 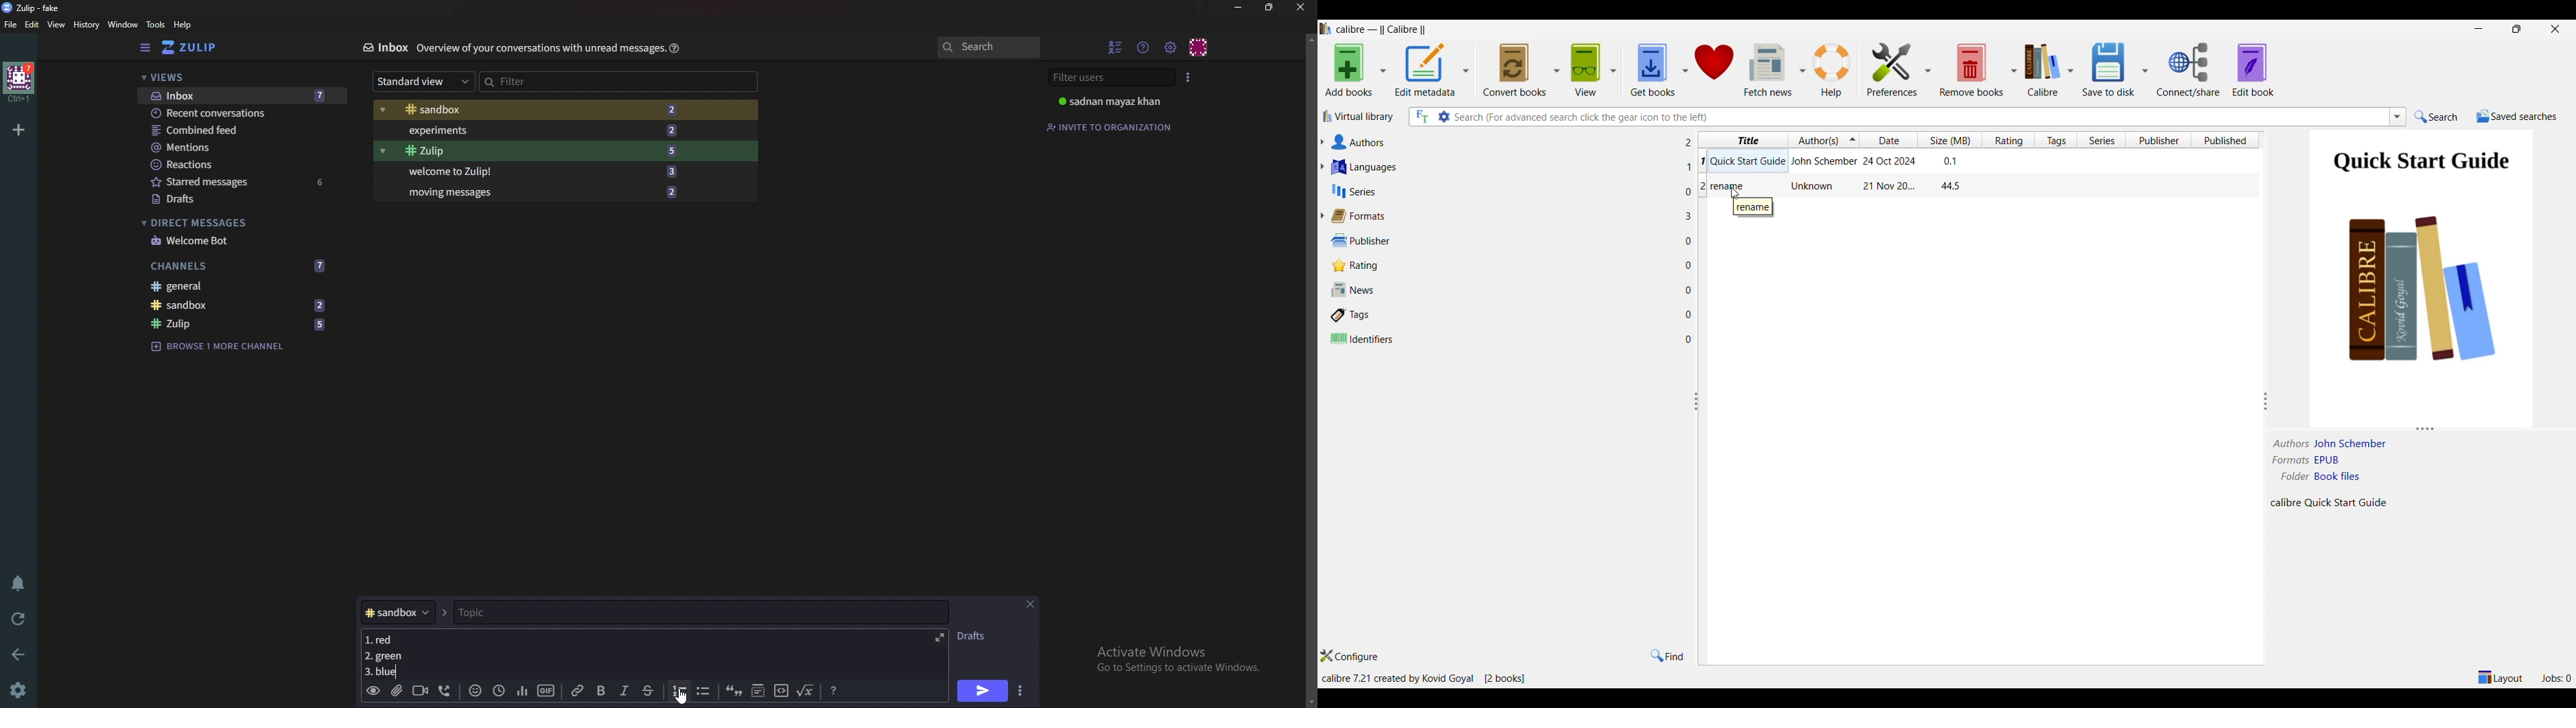 What do you see at coordinates (235, 79) in the screenshot?
I see `Views` at bounding box center [235, 79].